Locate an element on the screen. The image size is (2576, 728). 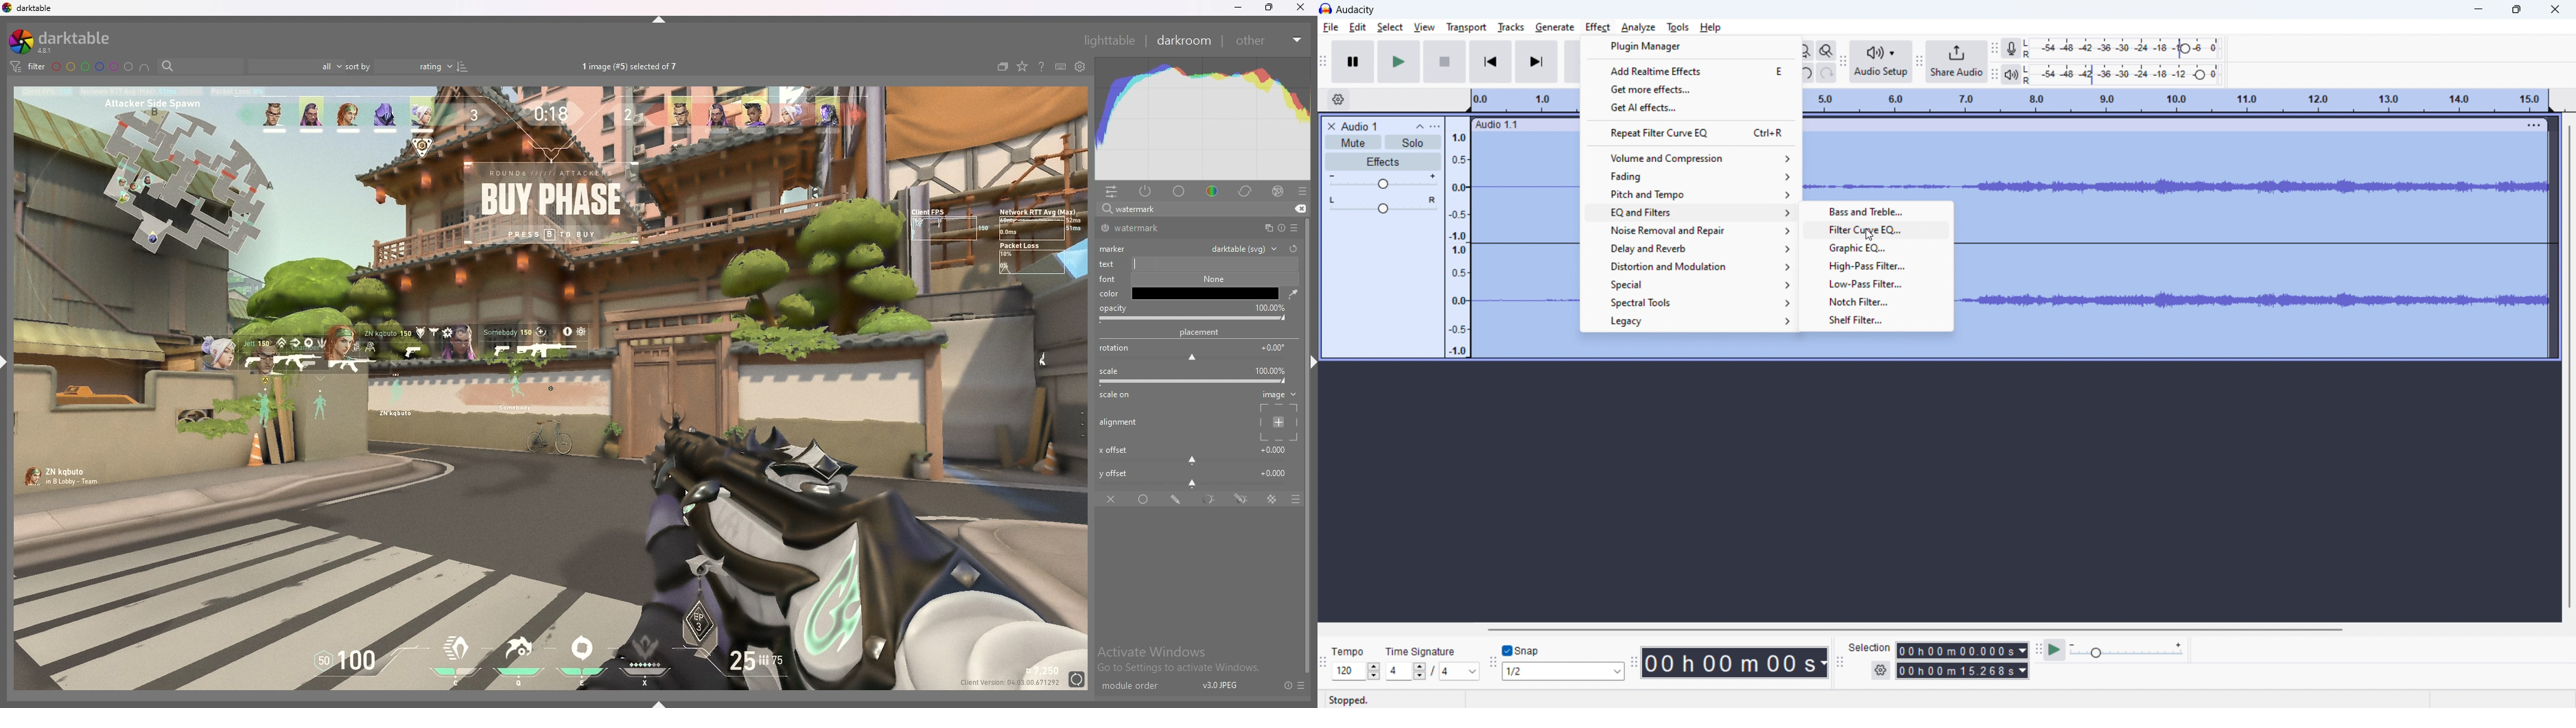
parametric mask is located at coordinates (1210, 499).